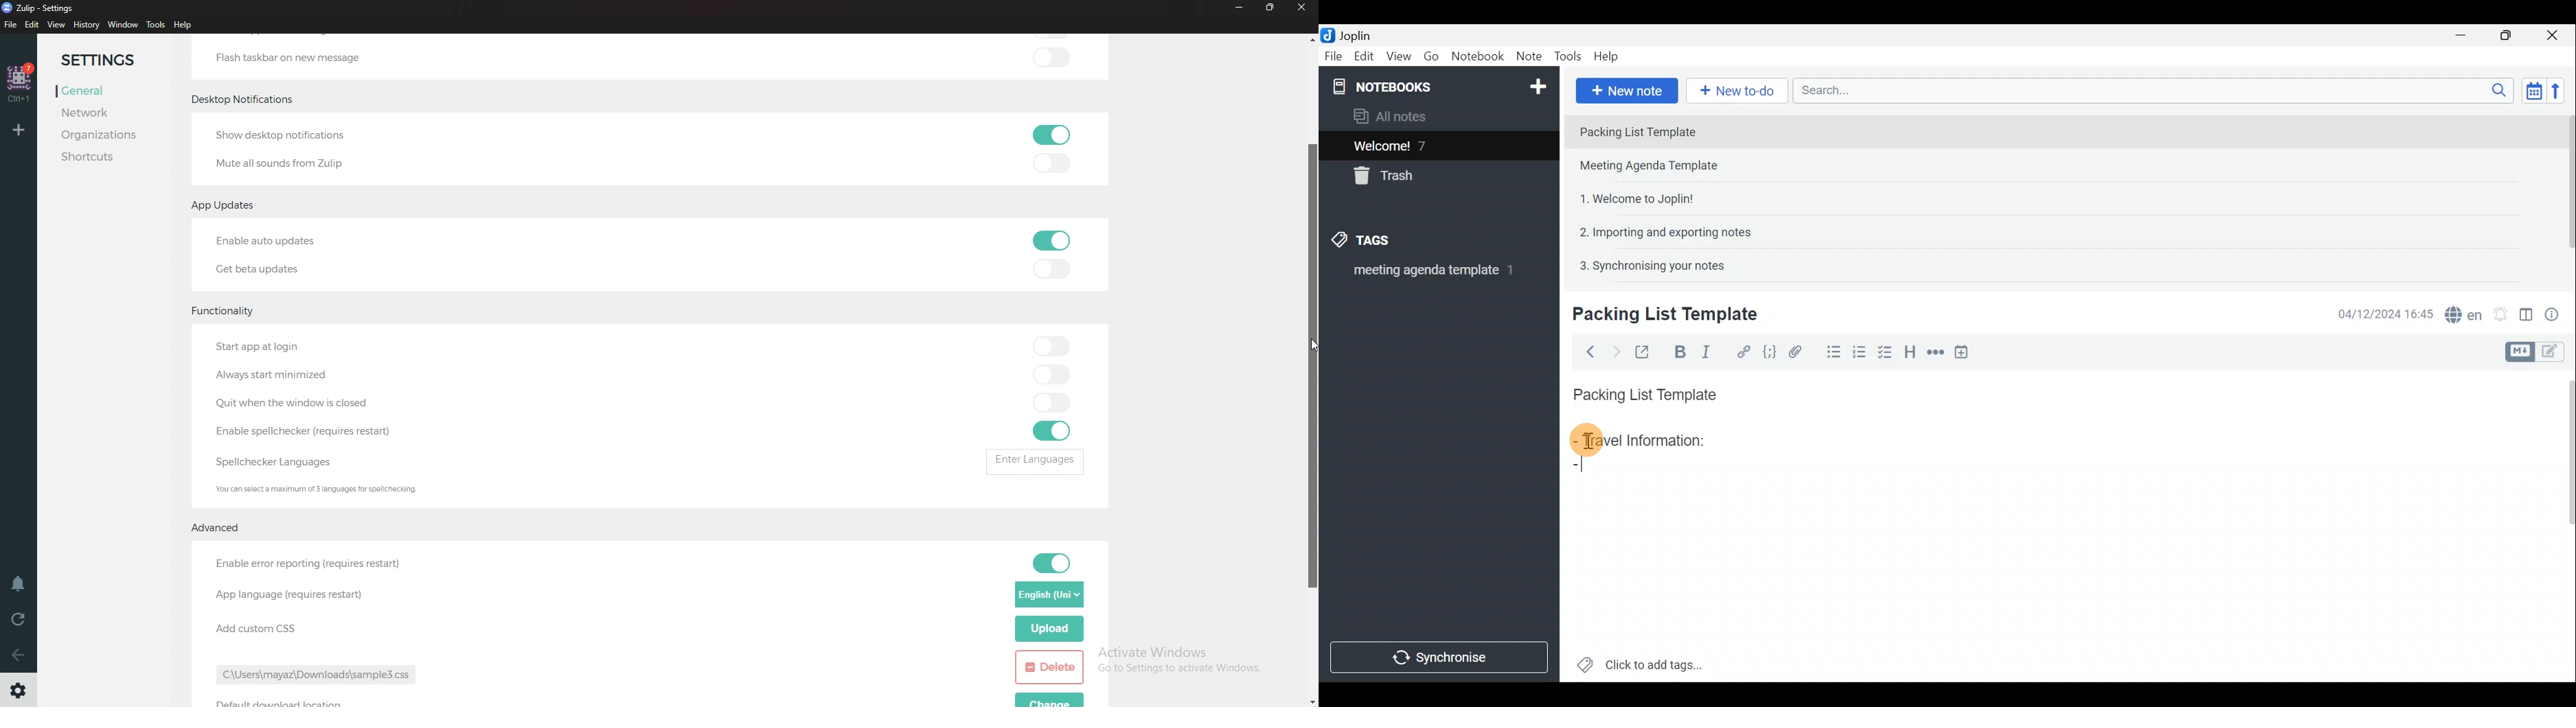 The image size is (2576, 728). I want to click on App language, so click(290, 594).